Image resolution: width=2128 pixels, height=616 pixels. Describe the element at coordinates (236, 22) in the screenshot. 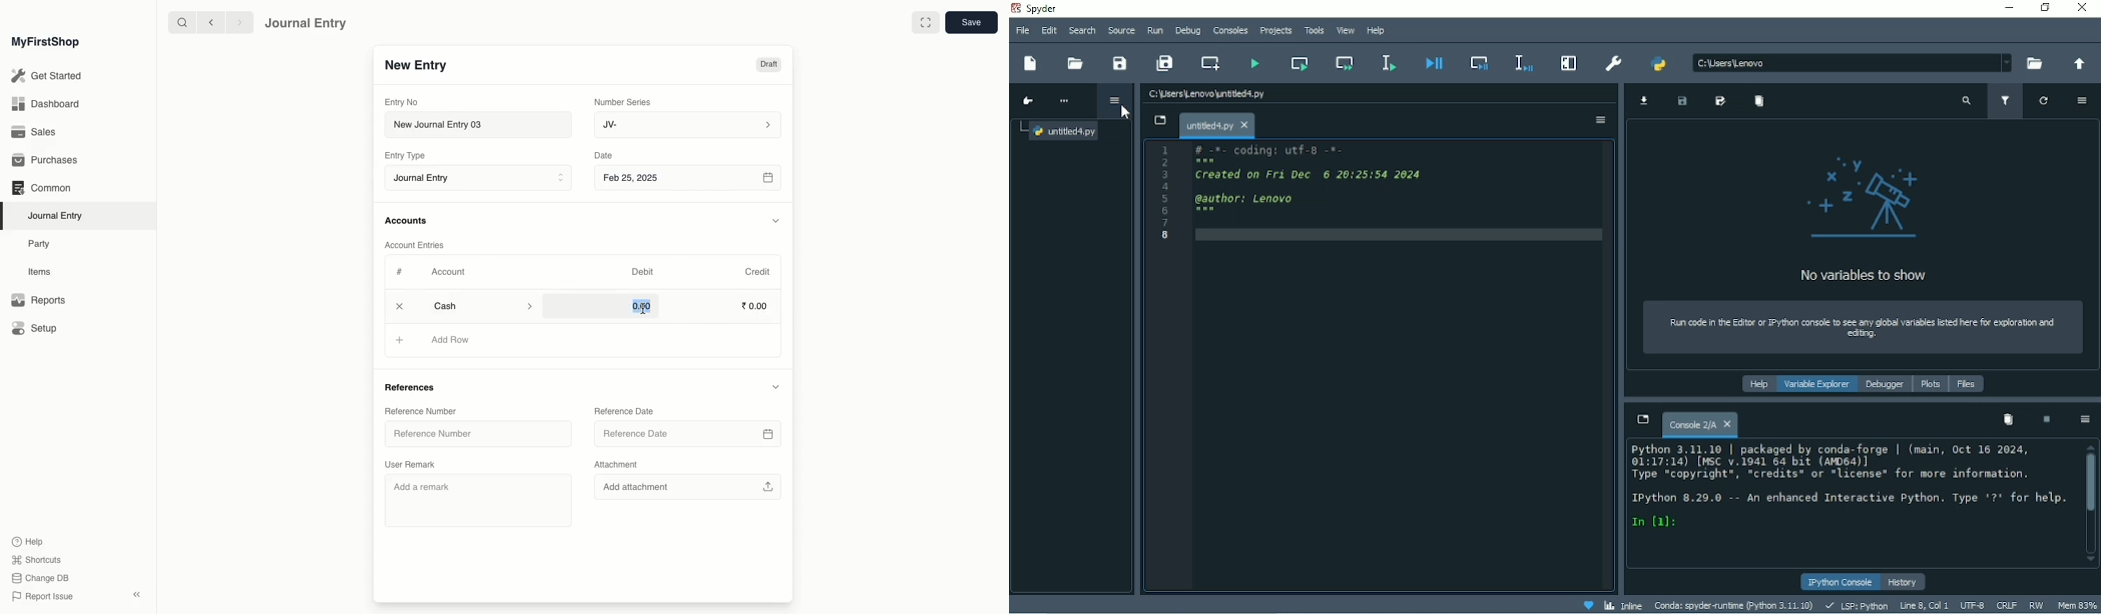

I see `forward >` at that location.